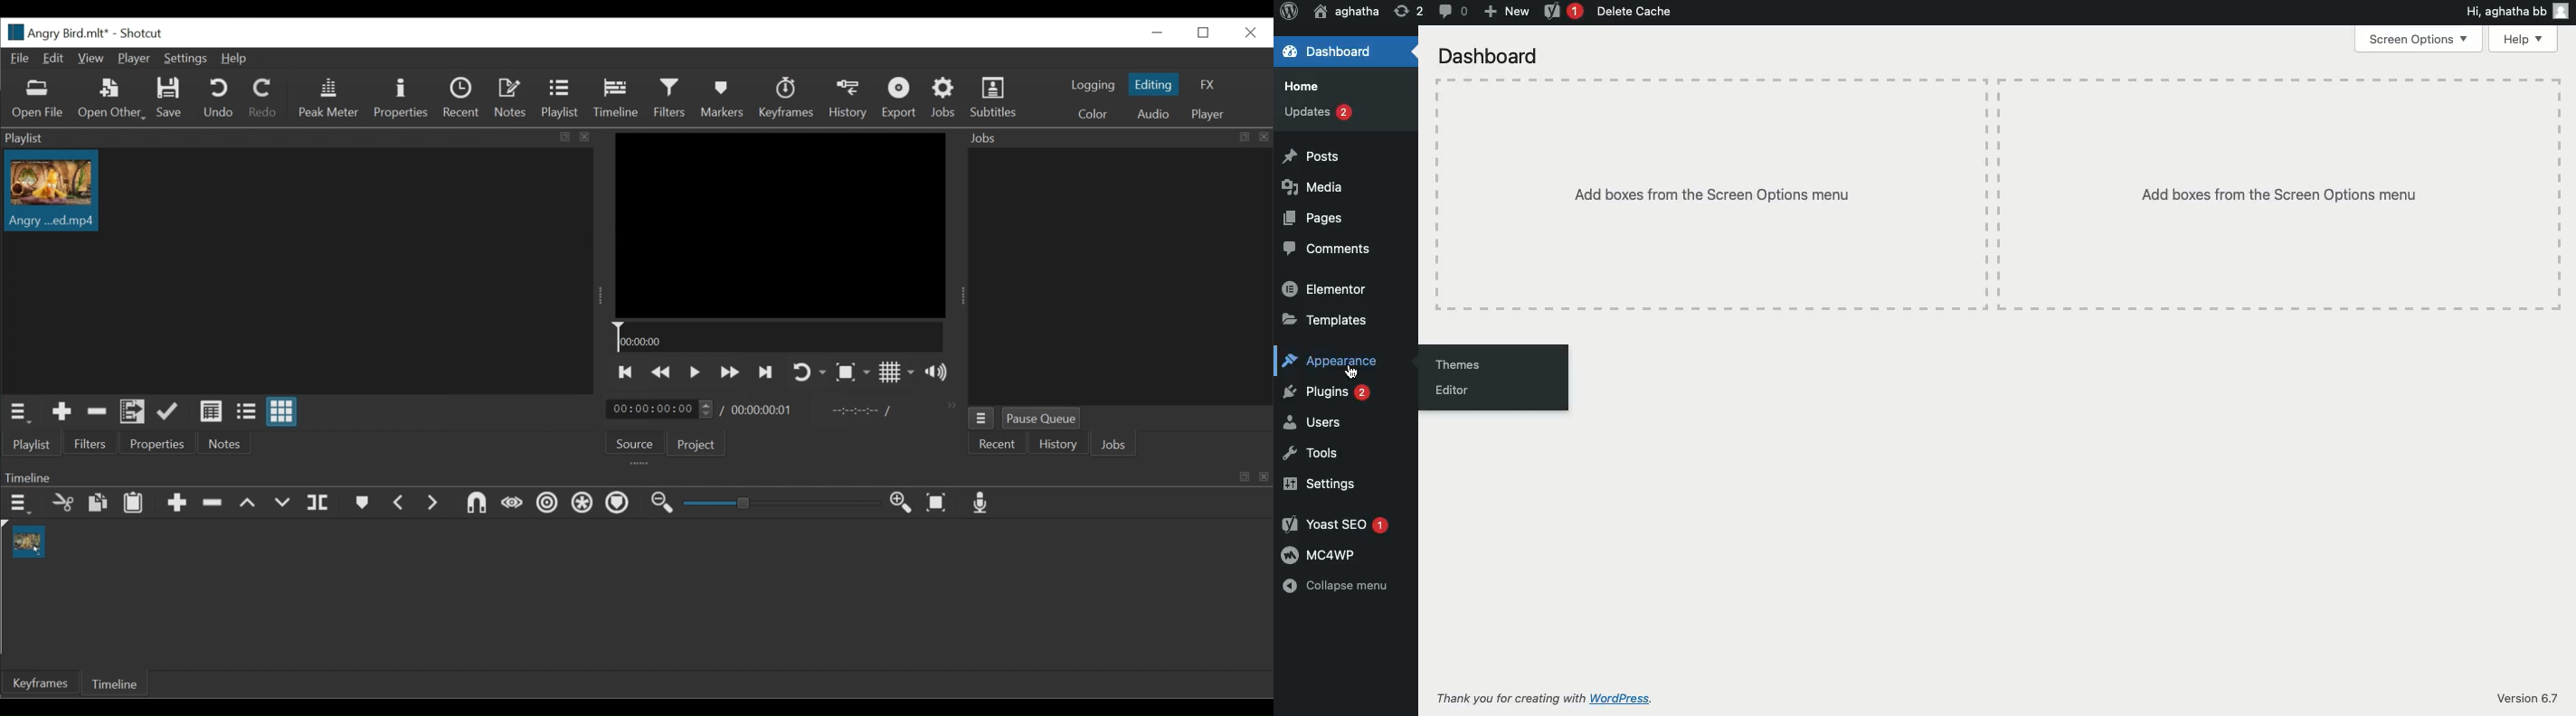 Image resolution: width=2576 pixels, height=728 pixels. I want to click on lift, so click(249, 503).